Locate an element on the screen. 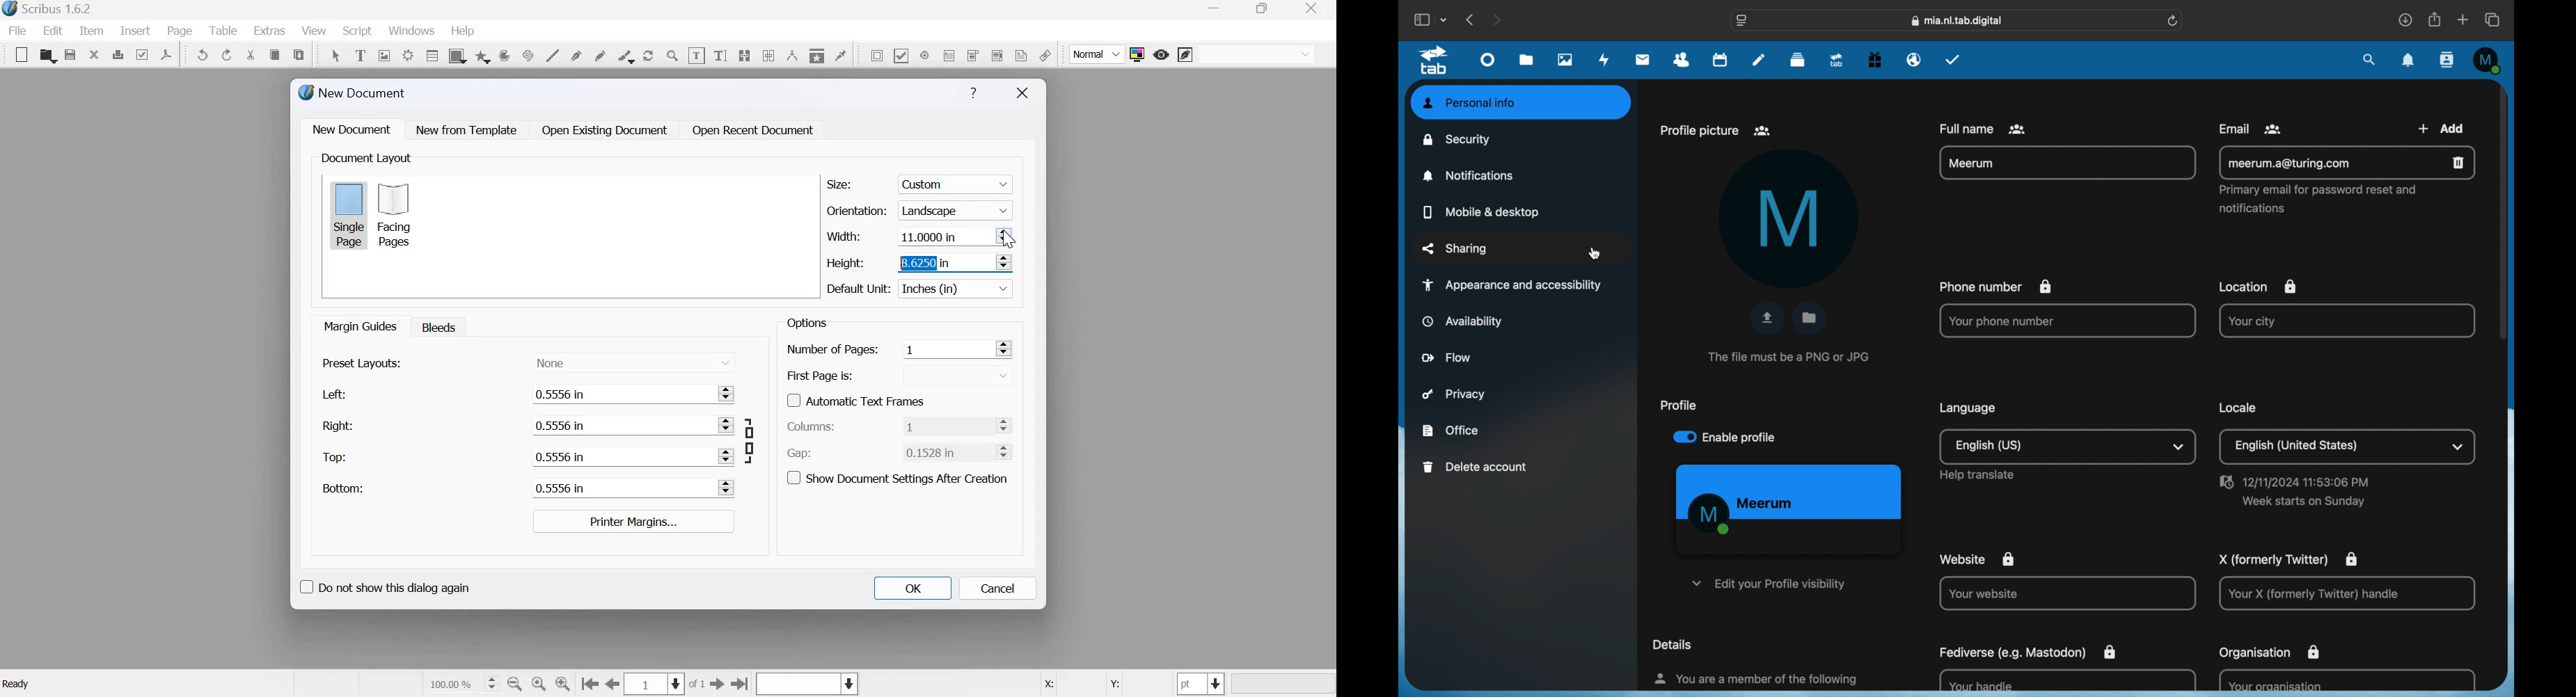 The width and height of the screenshot is (2576, 700). Select item is located at coordinates (335, 54).